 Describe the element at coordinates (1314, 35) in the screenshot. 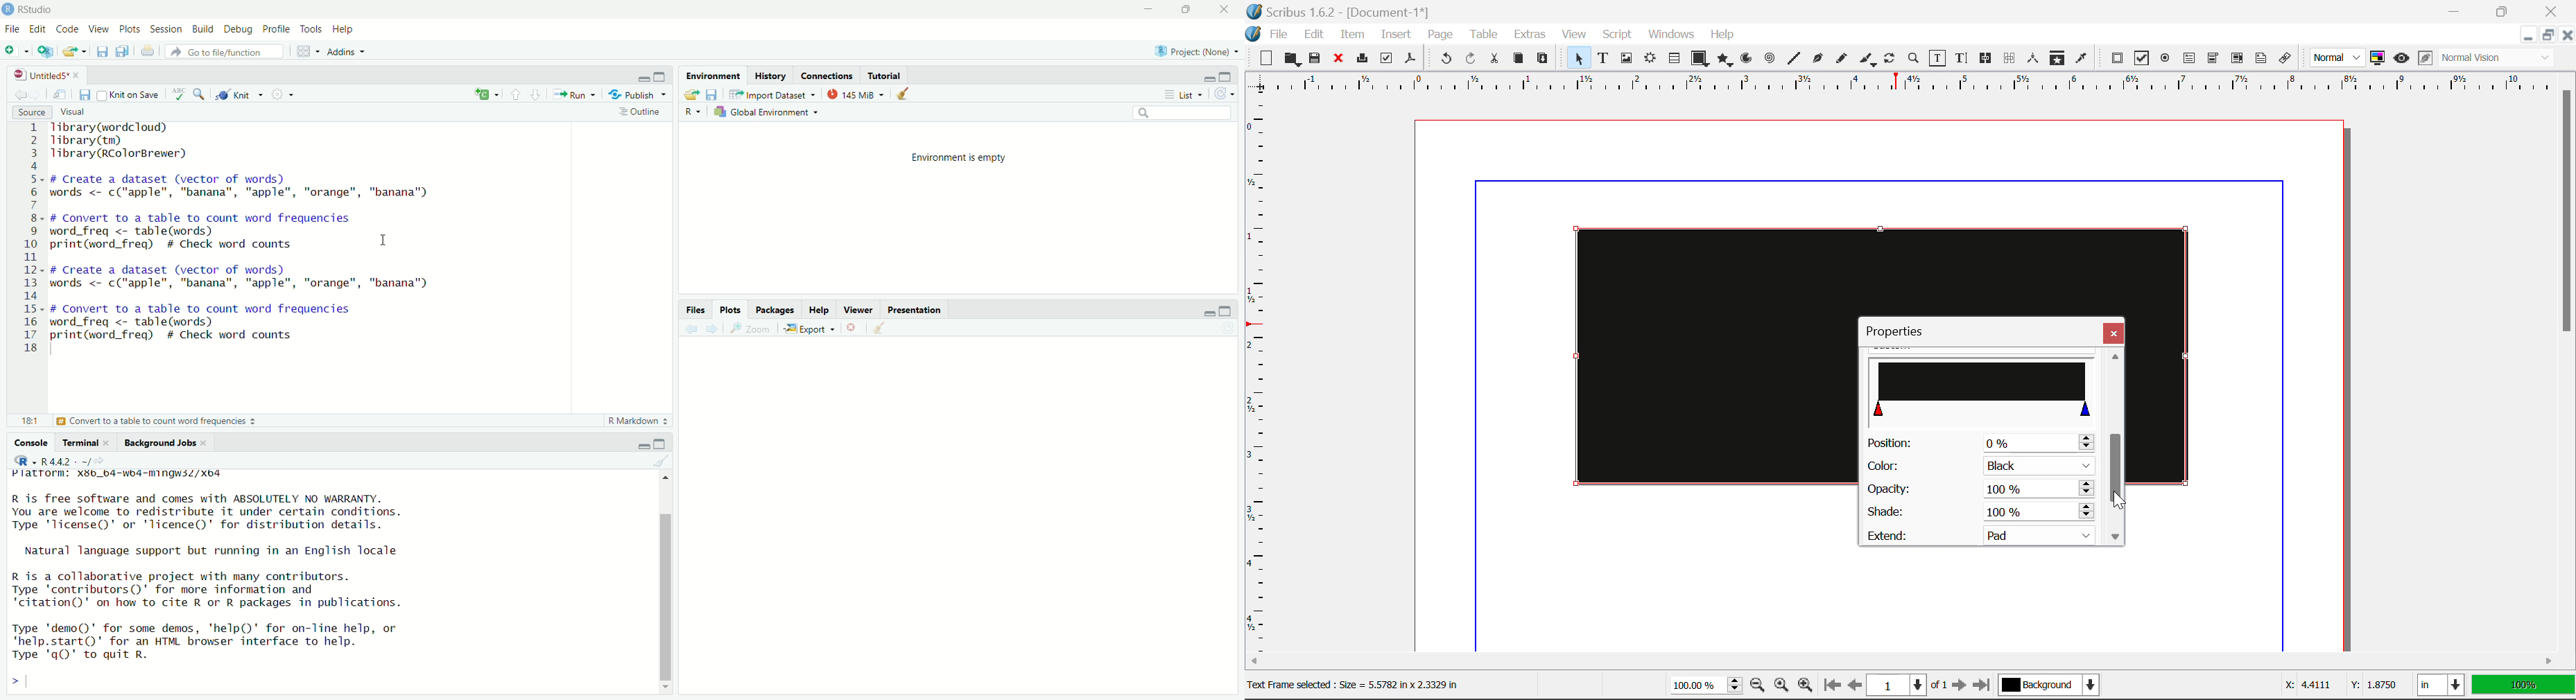

I see `Edit` at that location.